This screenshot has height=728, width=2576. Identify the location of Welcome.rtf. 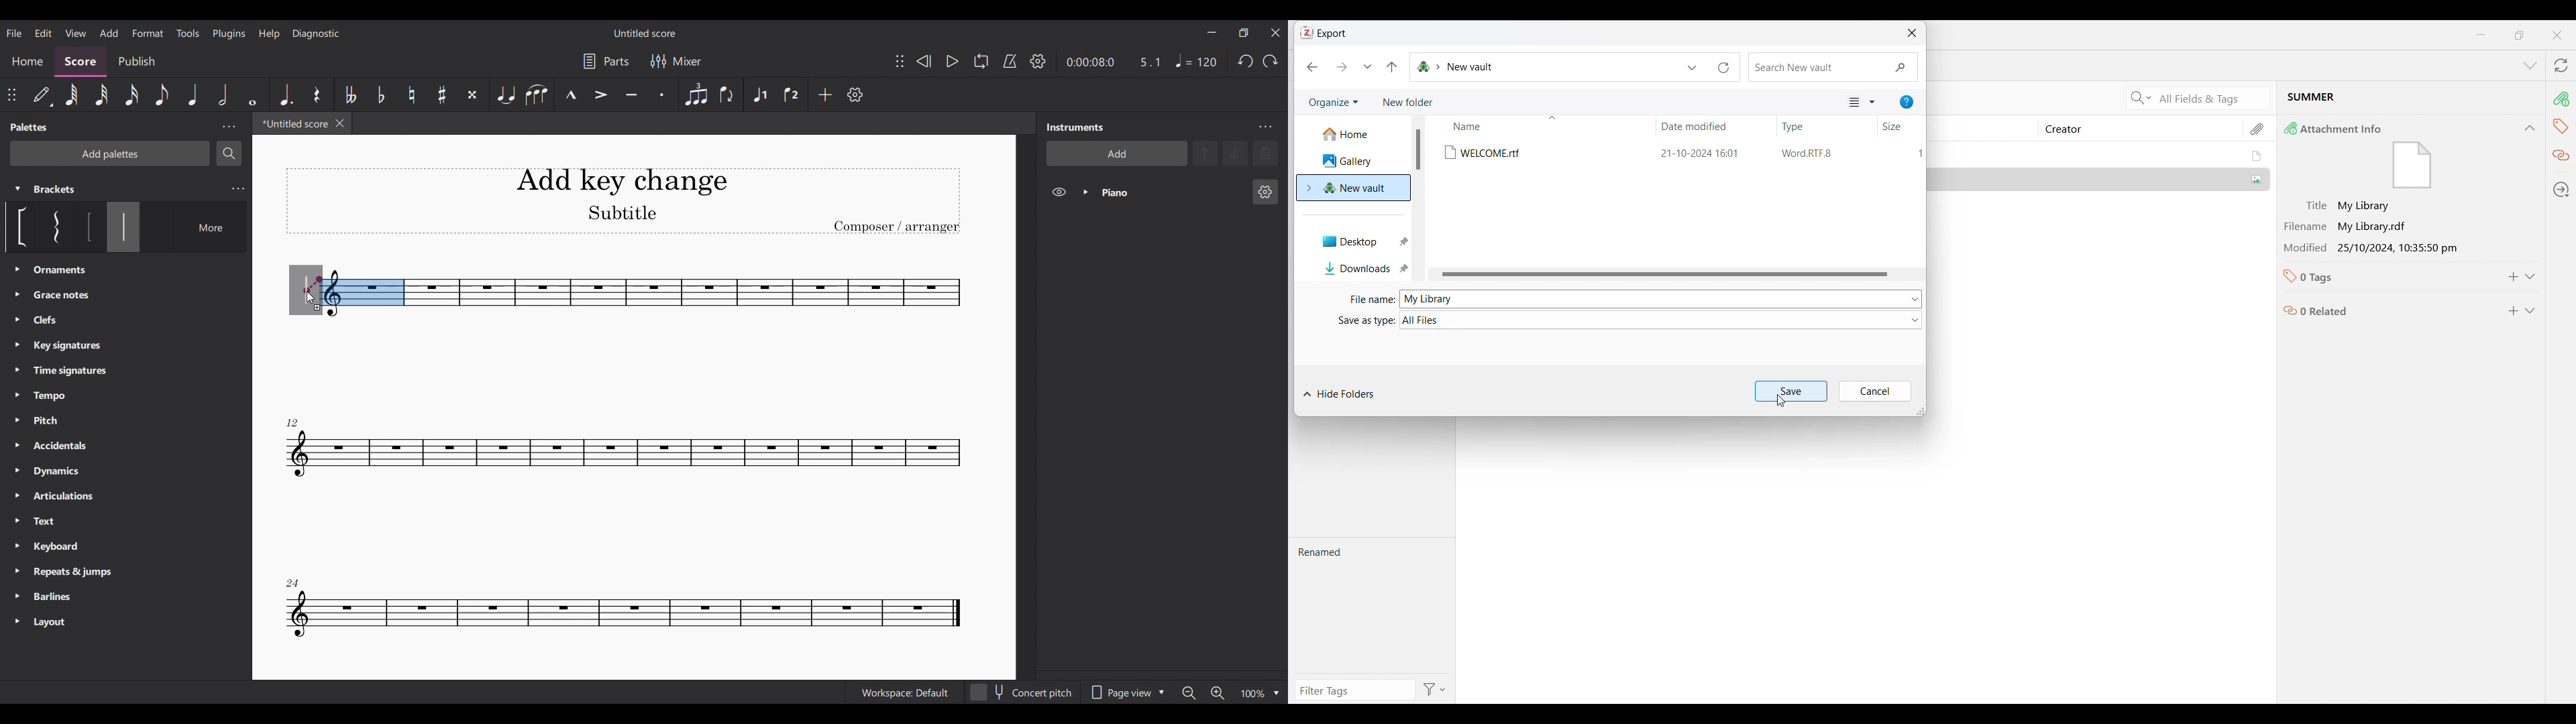
(1537, 153).